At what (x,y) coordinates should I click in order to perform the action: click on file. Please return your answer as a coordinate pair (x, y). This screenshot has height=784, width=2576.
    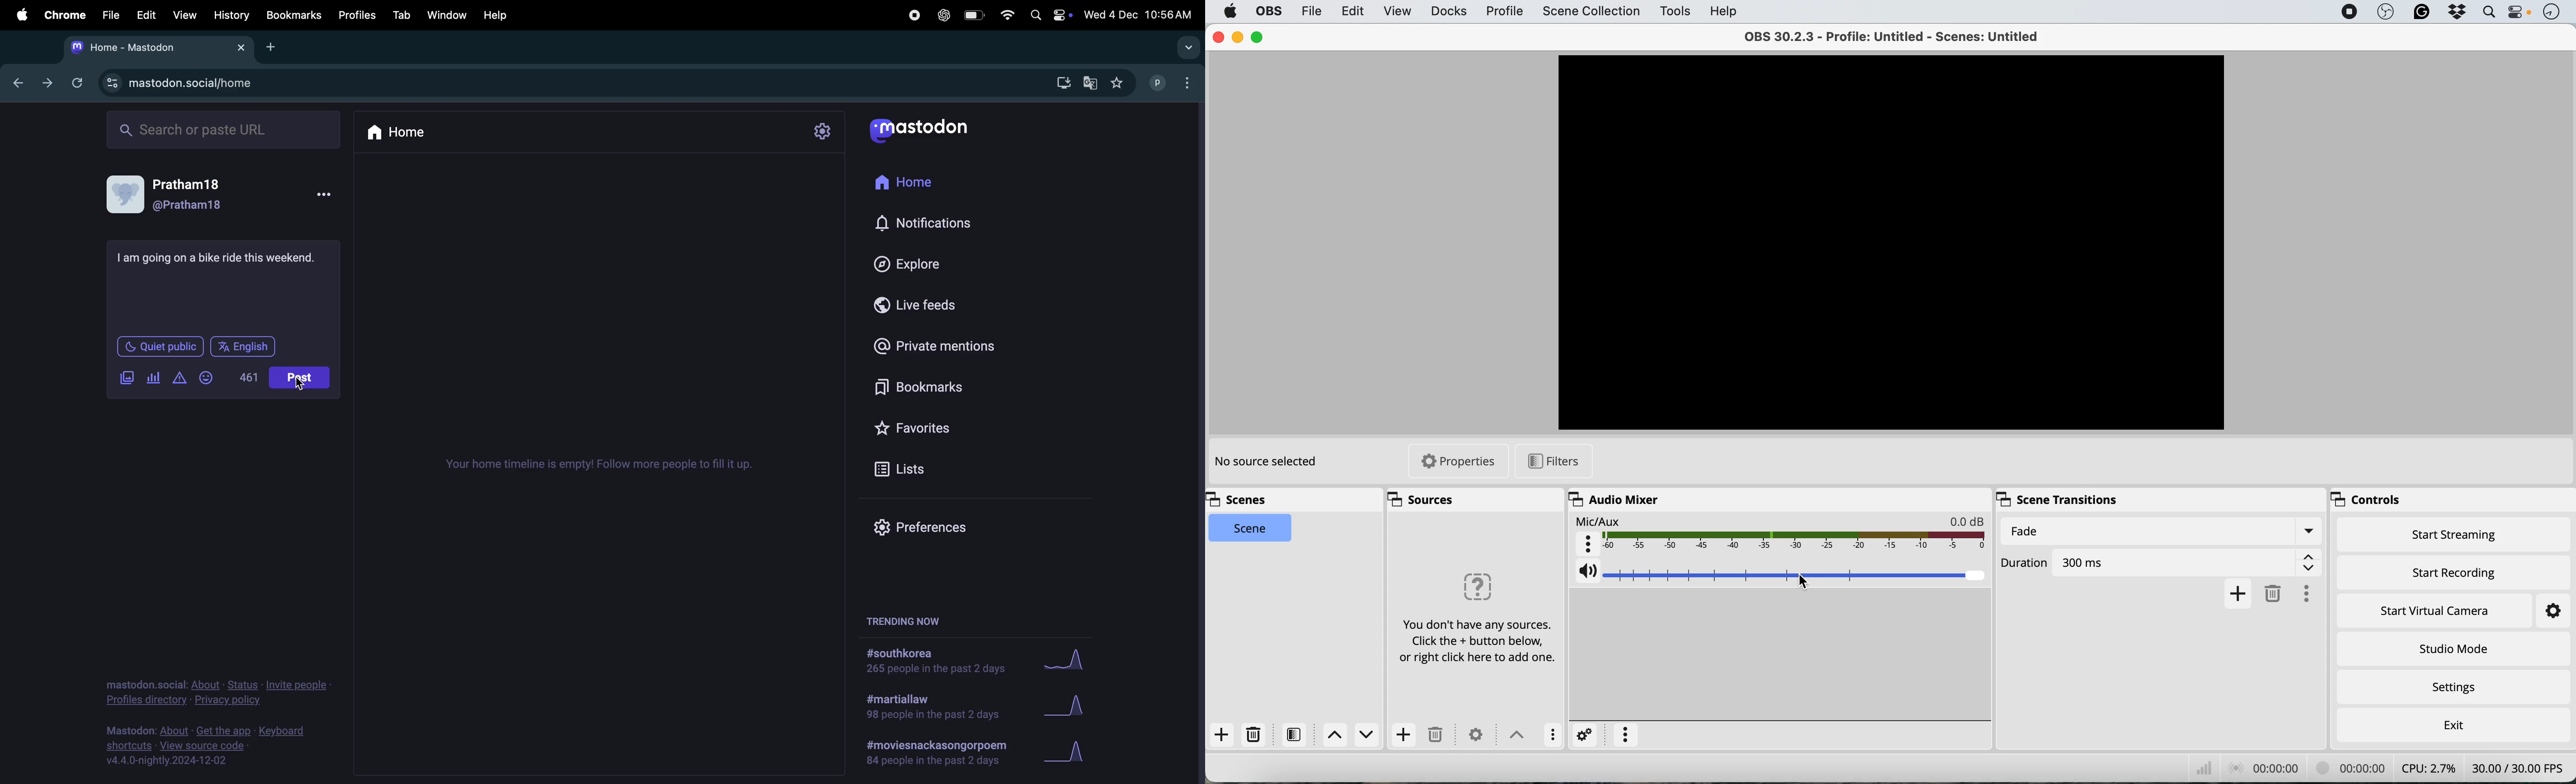
    Looking at the image, I should click on (109, 15).